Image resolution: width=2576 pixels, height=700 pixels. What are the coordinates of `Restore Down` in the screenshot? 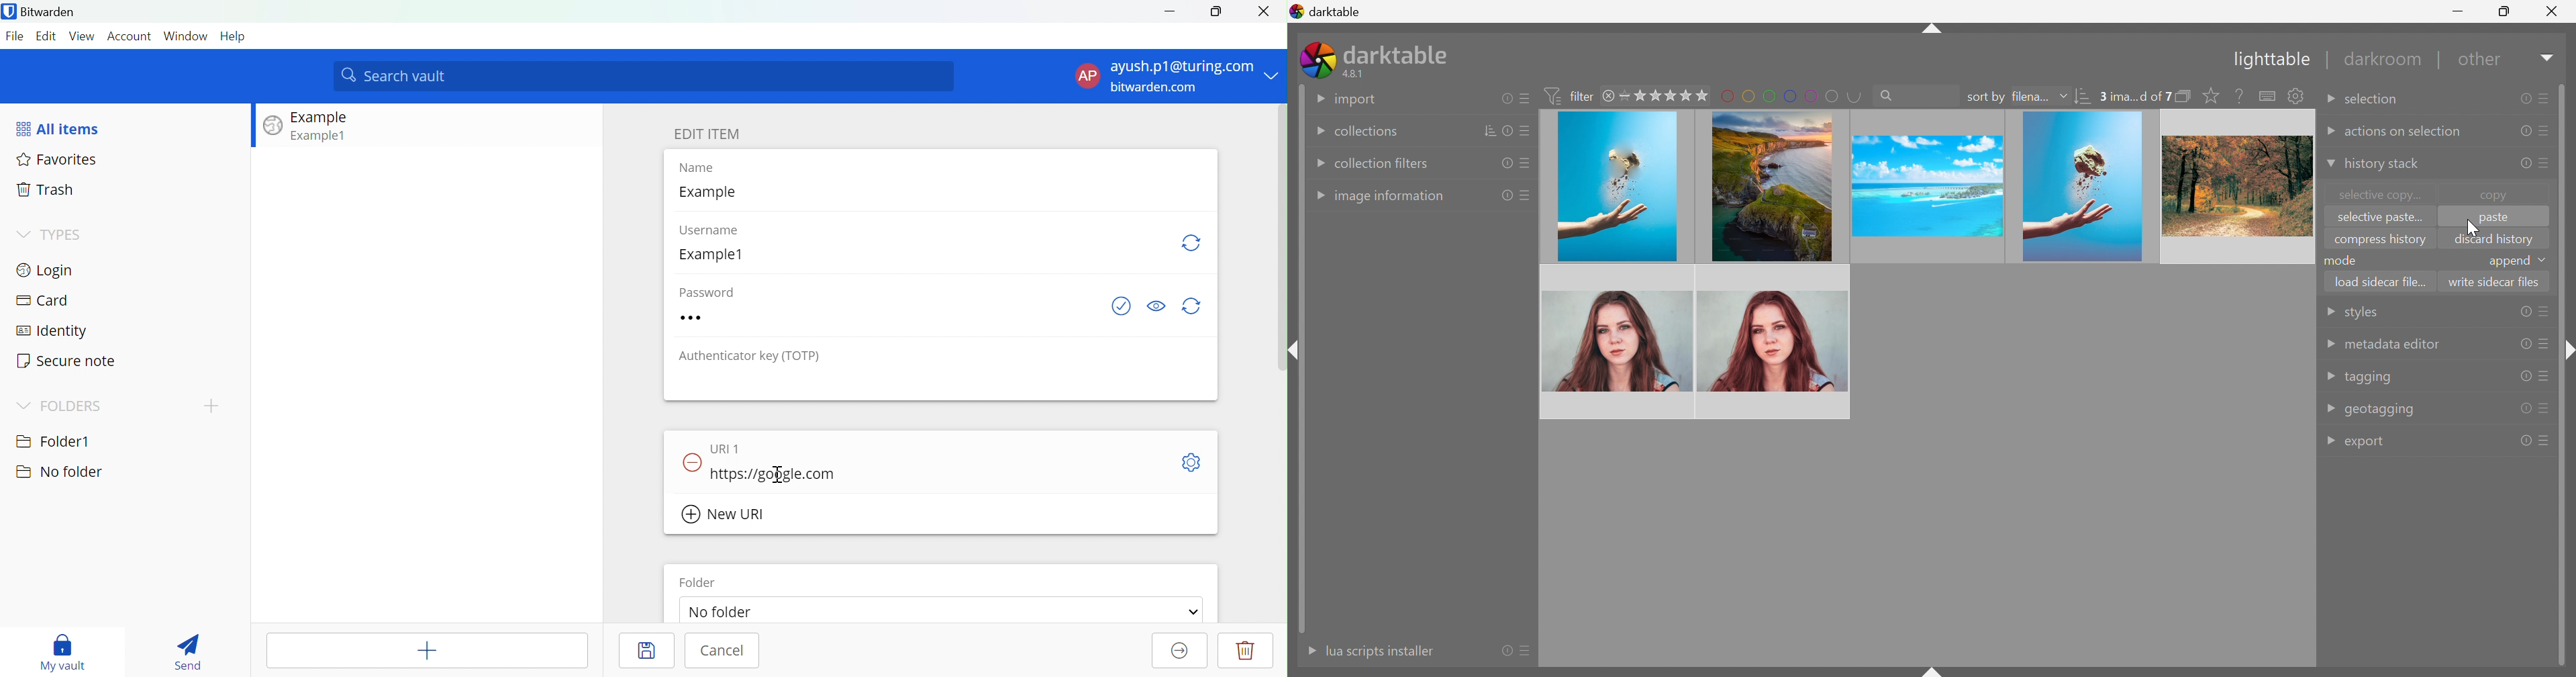 It's located at (2506, 9).